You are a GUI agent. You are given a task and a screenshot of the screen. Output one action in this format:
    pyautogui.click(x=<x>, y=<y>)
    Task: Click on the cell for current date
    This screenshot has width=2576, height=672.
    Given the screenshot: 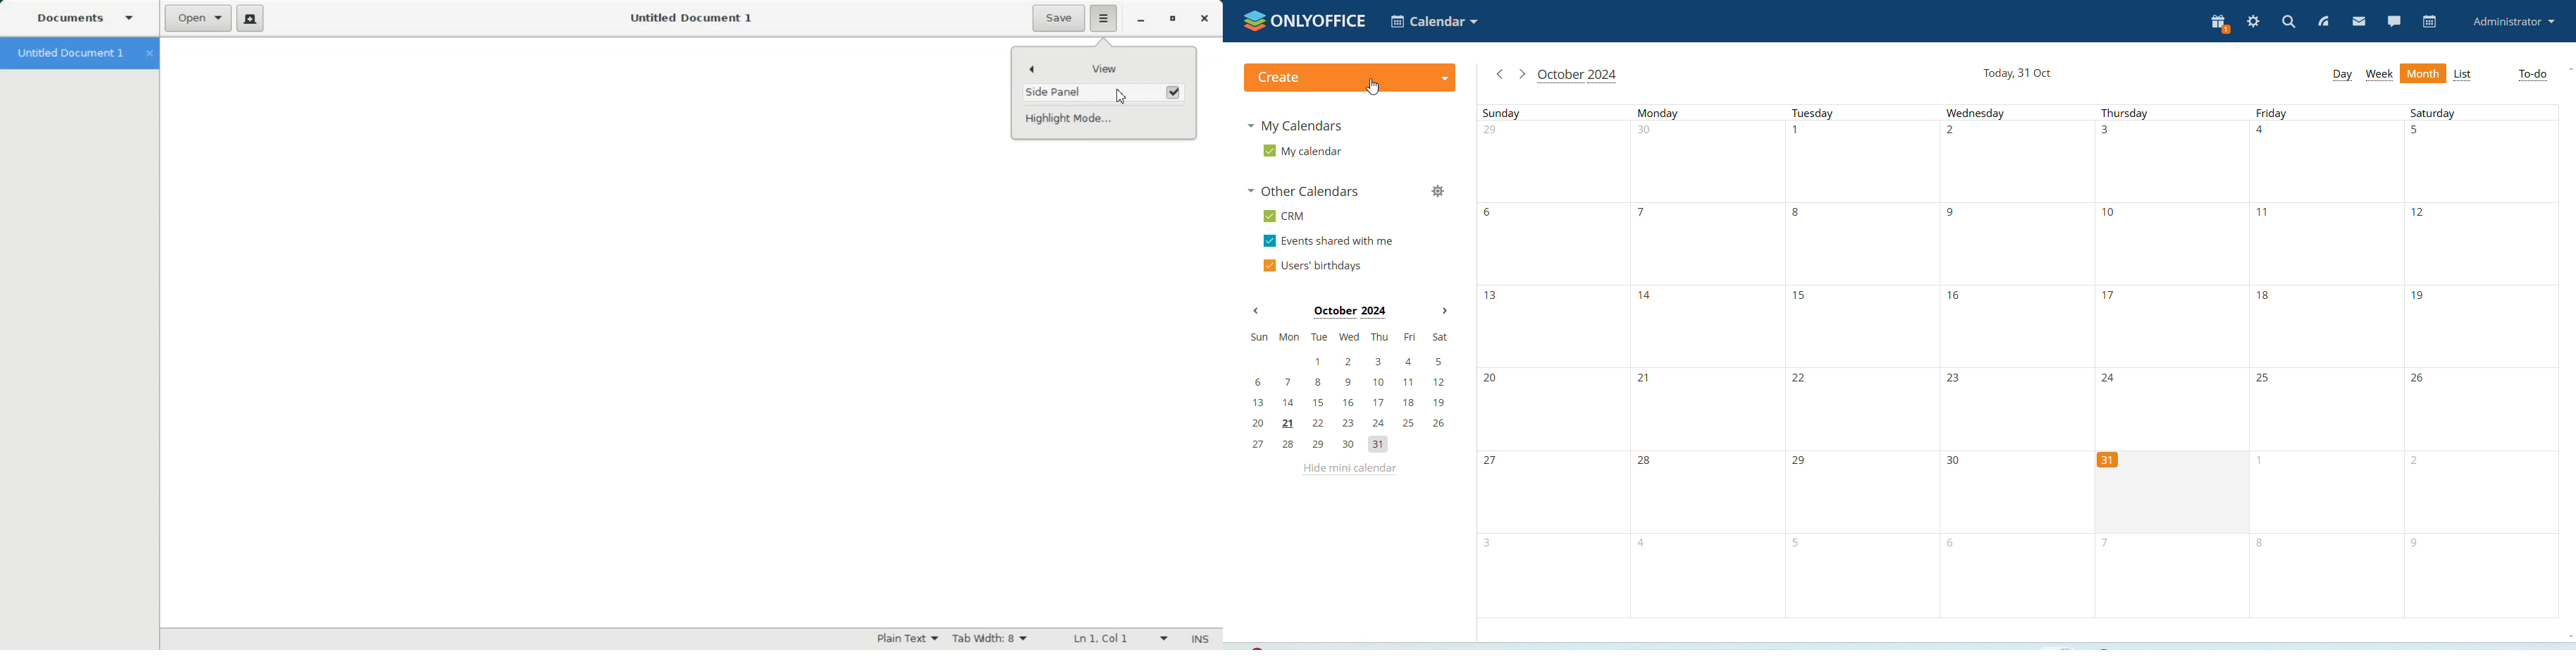 What is the action you would take?
    pyautogui.click(x=2171, y=493)
    